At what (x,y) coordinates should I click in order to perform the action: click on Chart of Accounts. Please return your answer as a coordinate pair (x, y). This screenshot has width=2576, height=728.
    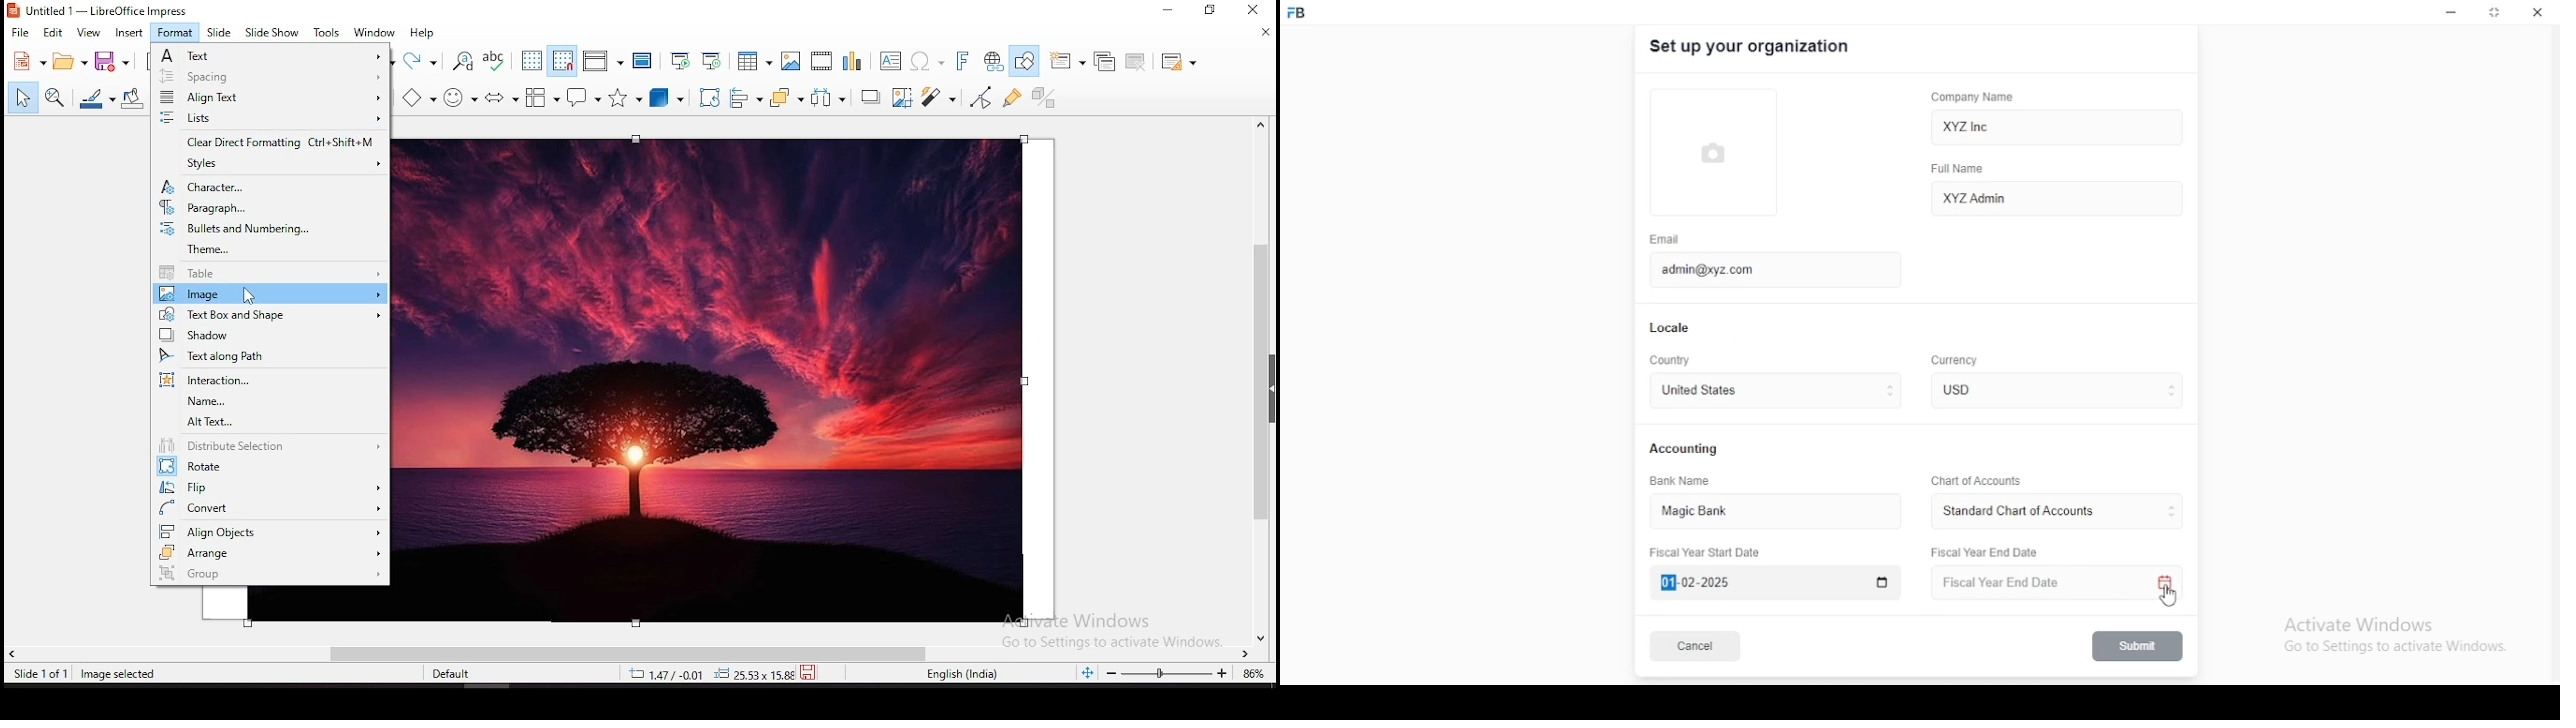
    Looking at the image, I should click on (1973, 480).